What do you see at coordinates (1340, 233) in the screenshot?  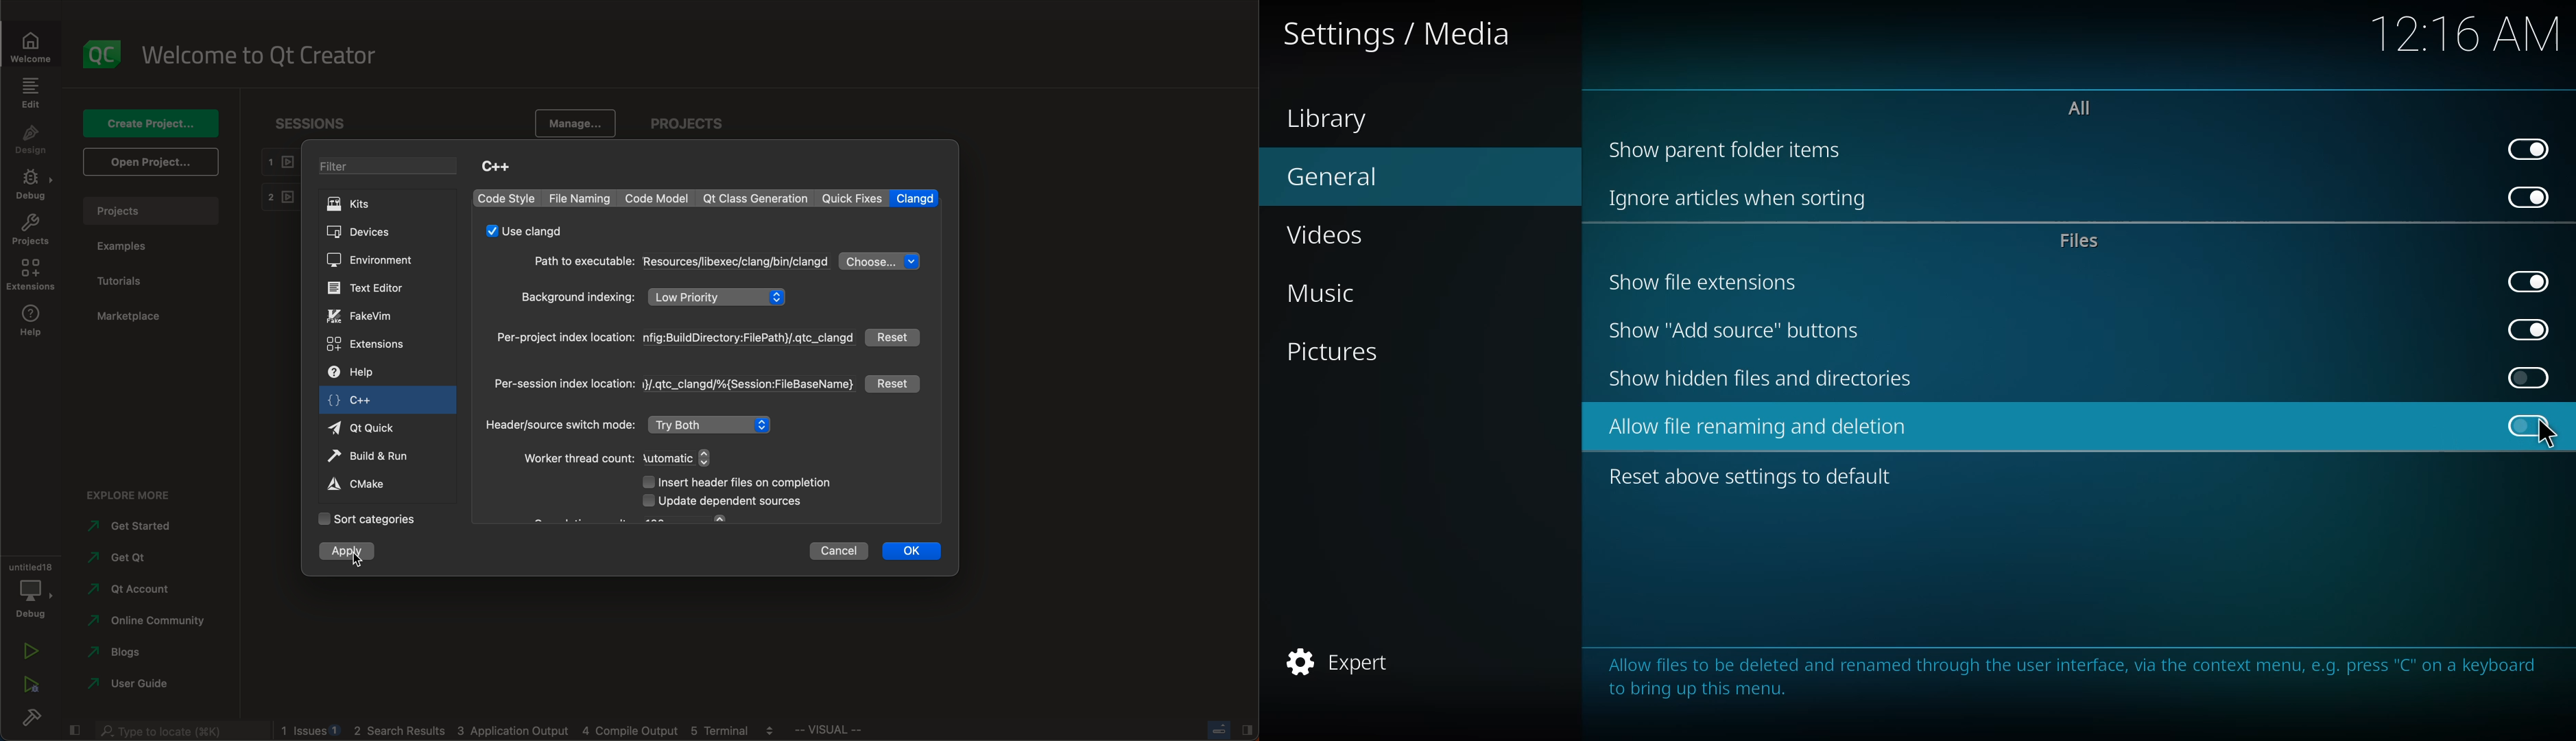 I see `videos` at bounding box center [1340, 233].